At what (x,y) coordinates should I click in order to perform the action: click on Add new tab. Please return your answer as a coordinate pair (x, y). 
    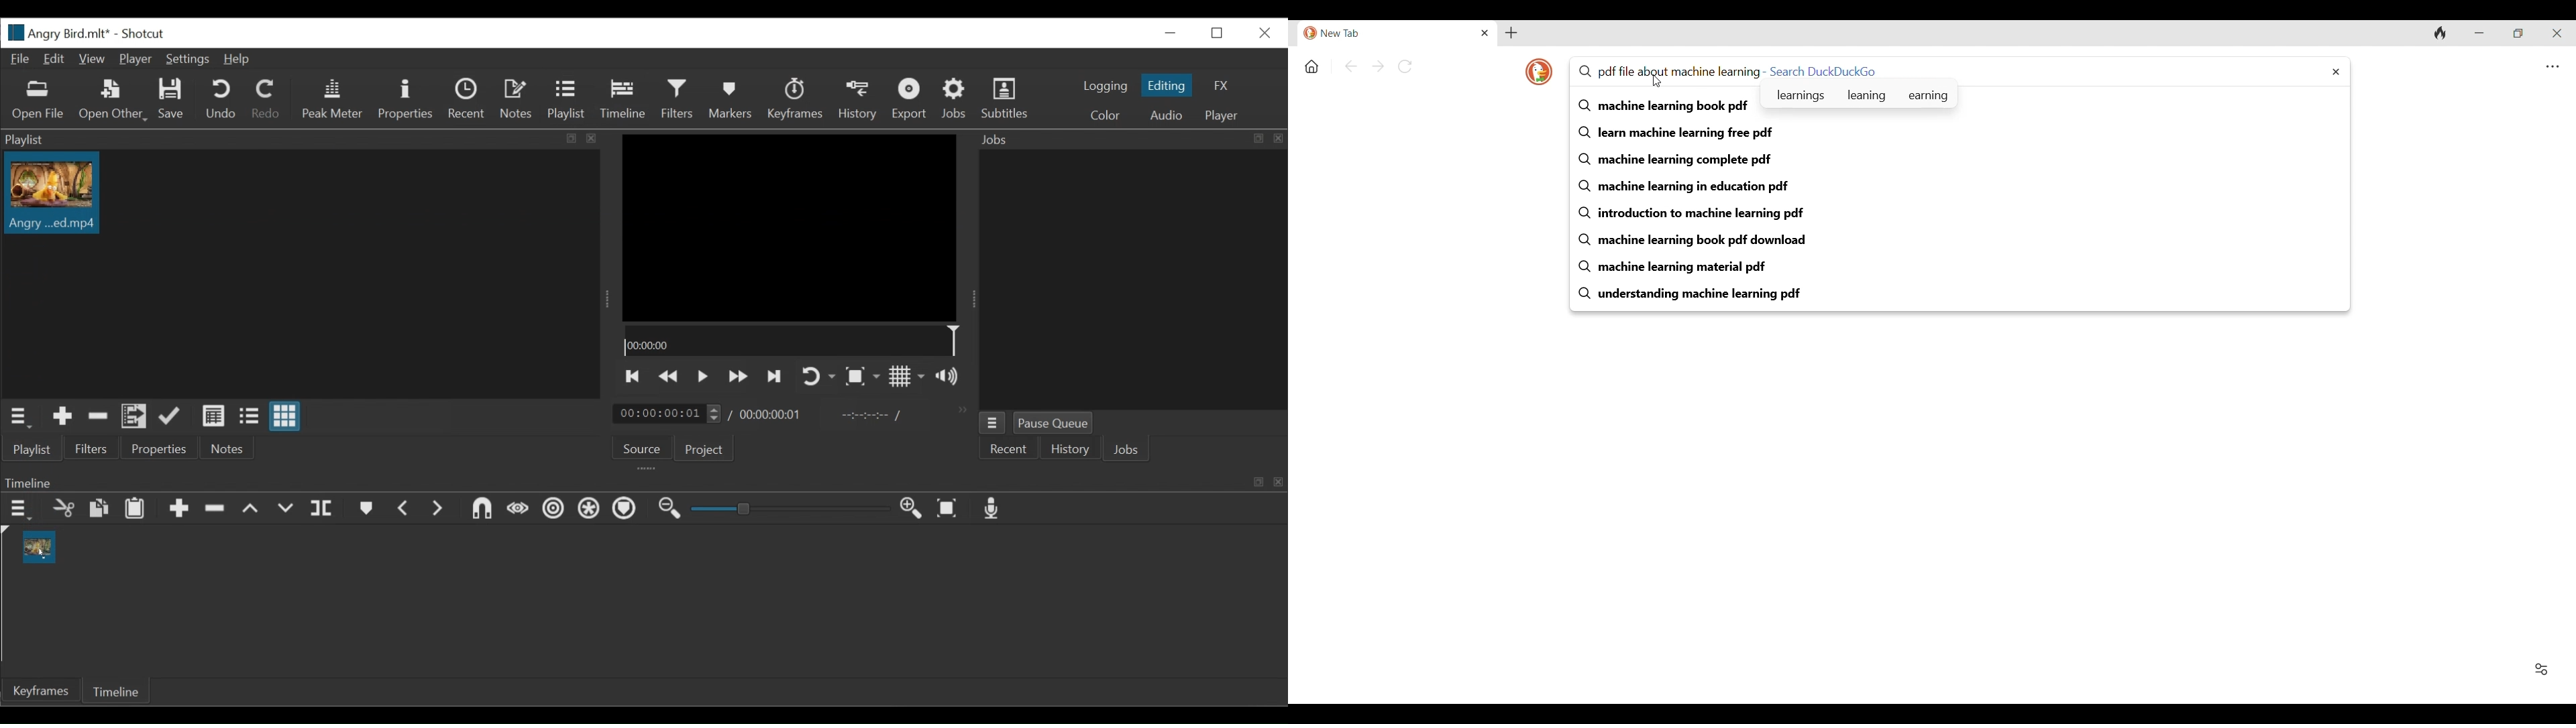
    Looking at the image, I should click on (1511, 33).